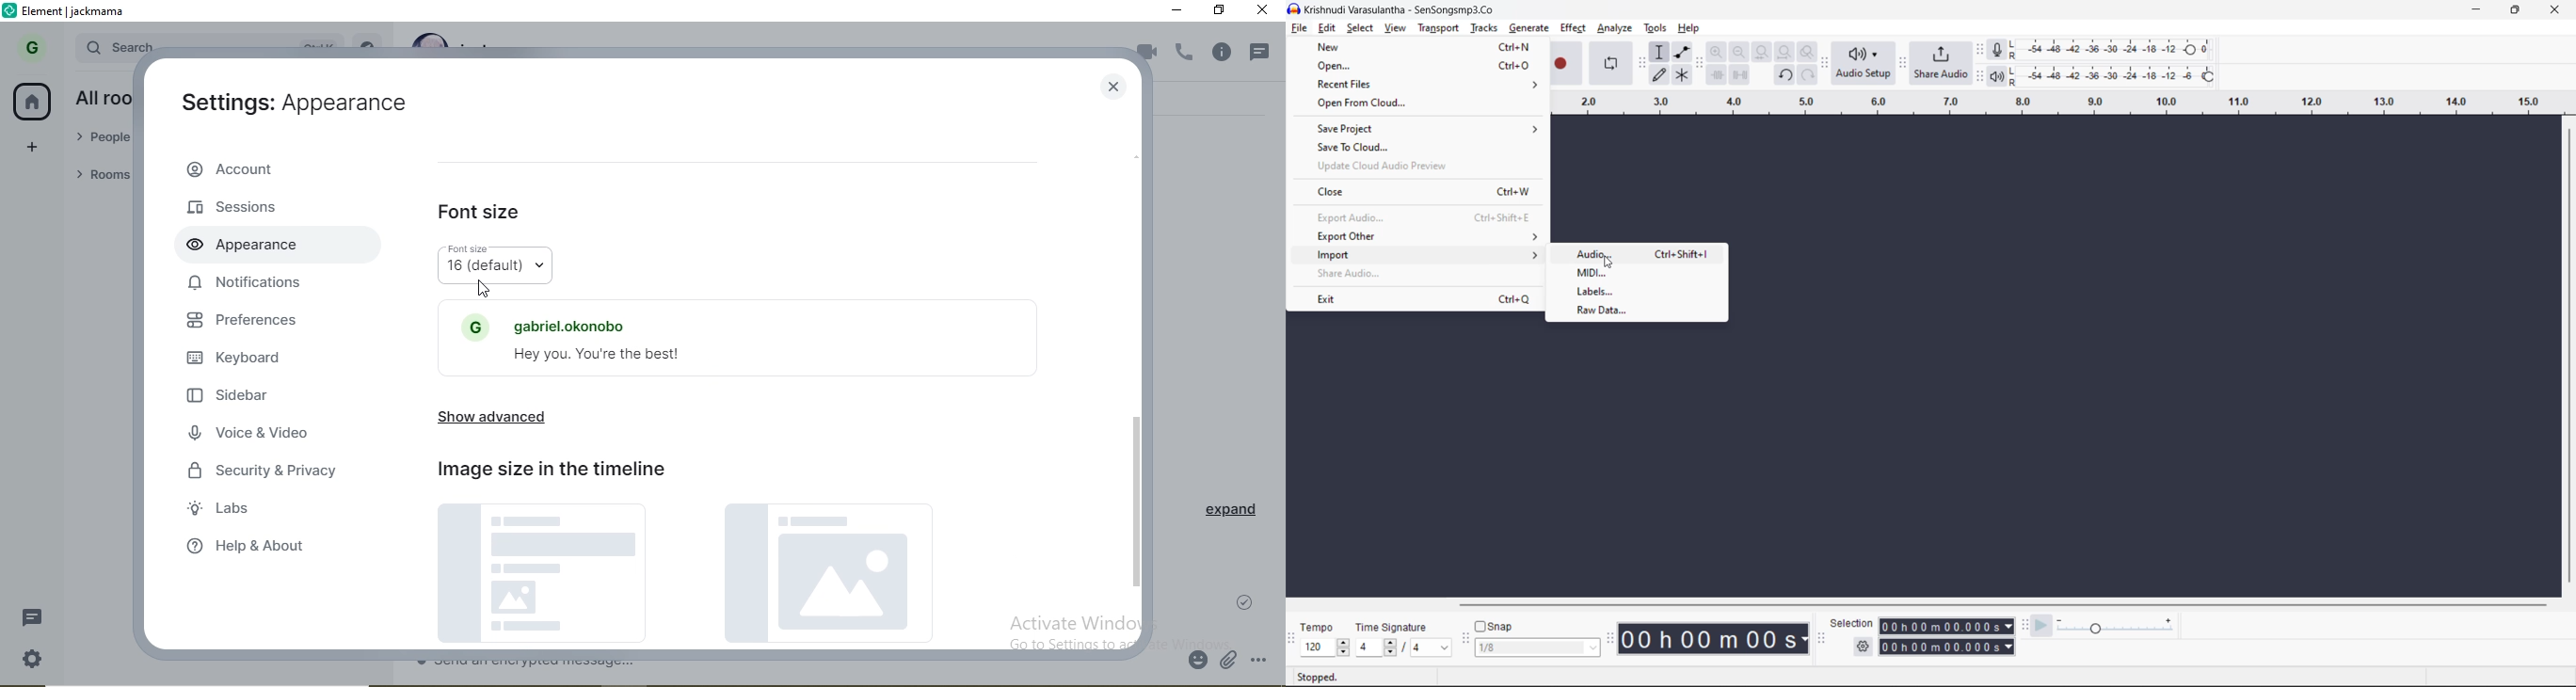  I want to click on sidebar, so click(230, 398).